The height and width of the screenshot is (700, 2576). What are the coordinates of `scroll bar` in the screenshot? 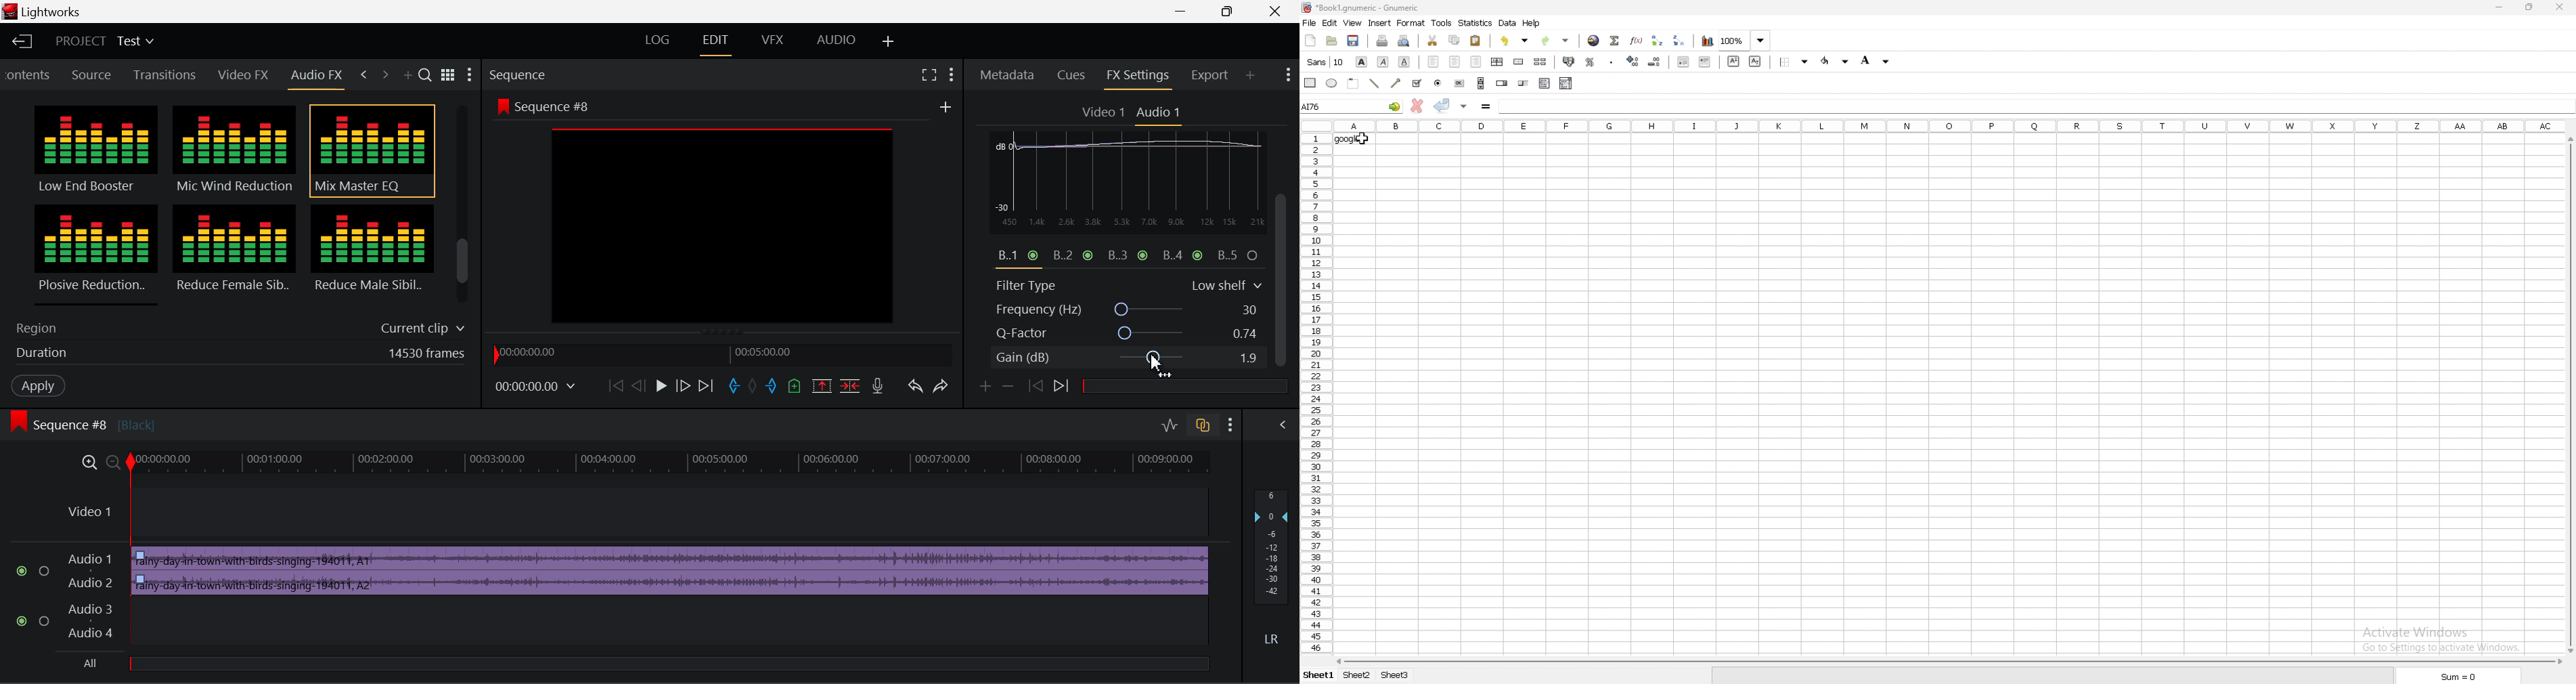 It's located at (1481, 83).